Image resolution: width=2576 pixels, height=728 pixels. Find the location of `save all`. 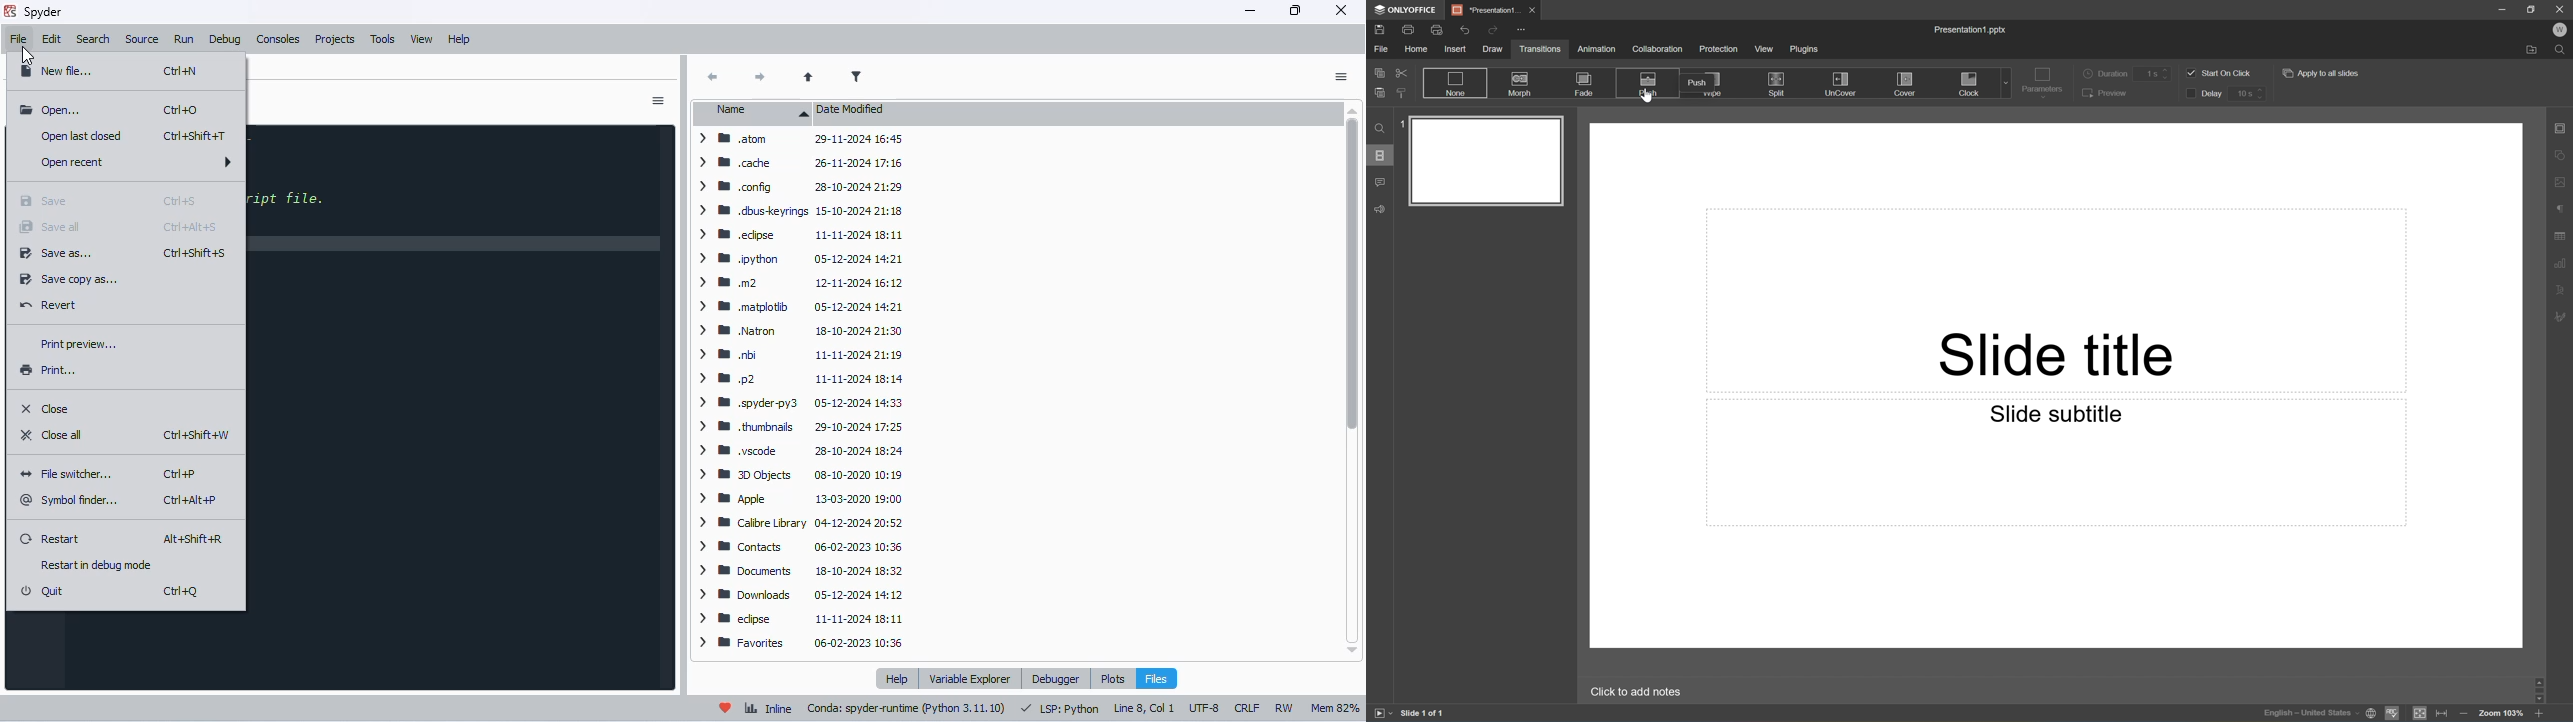

save all is located at coordinates (50, 226).